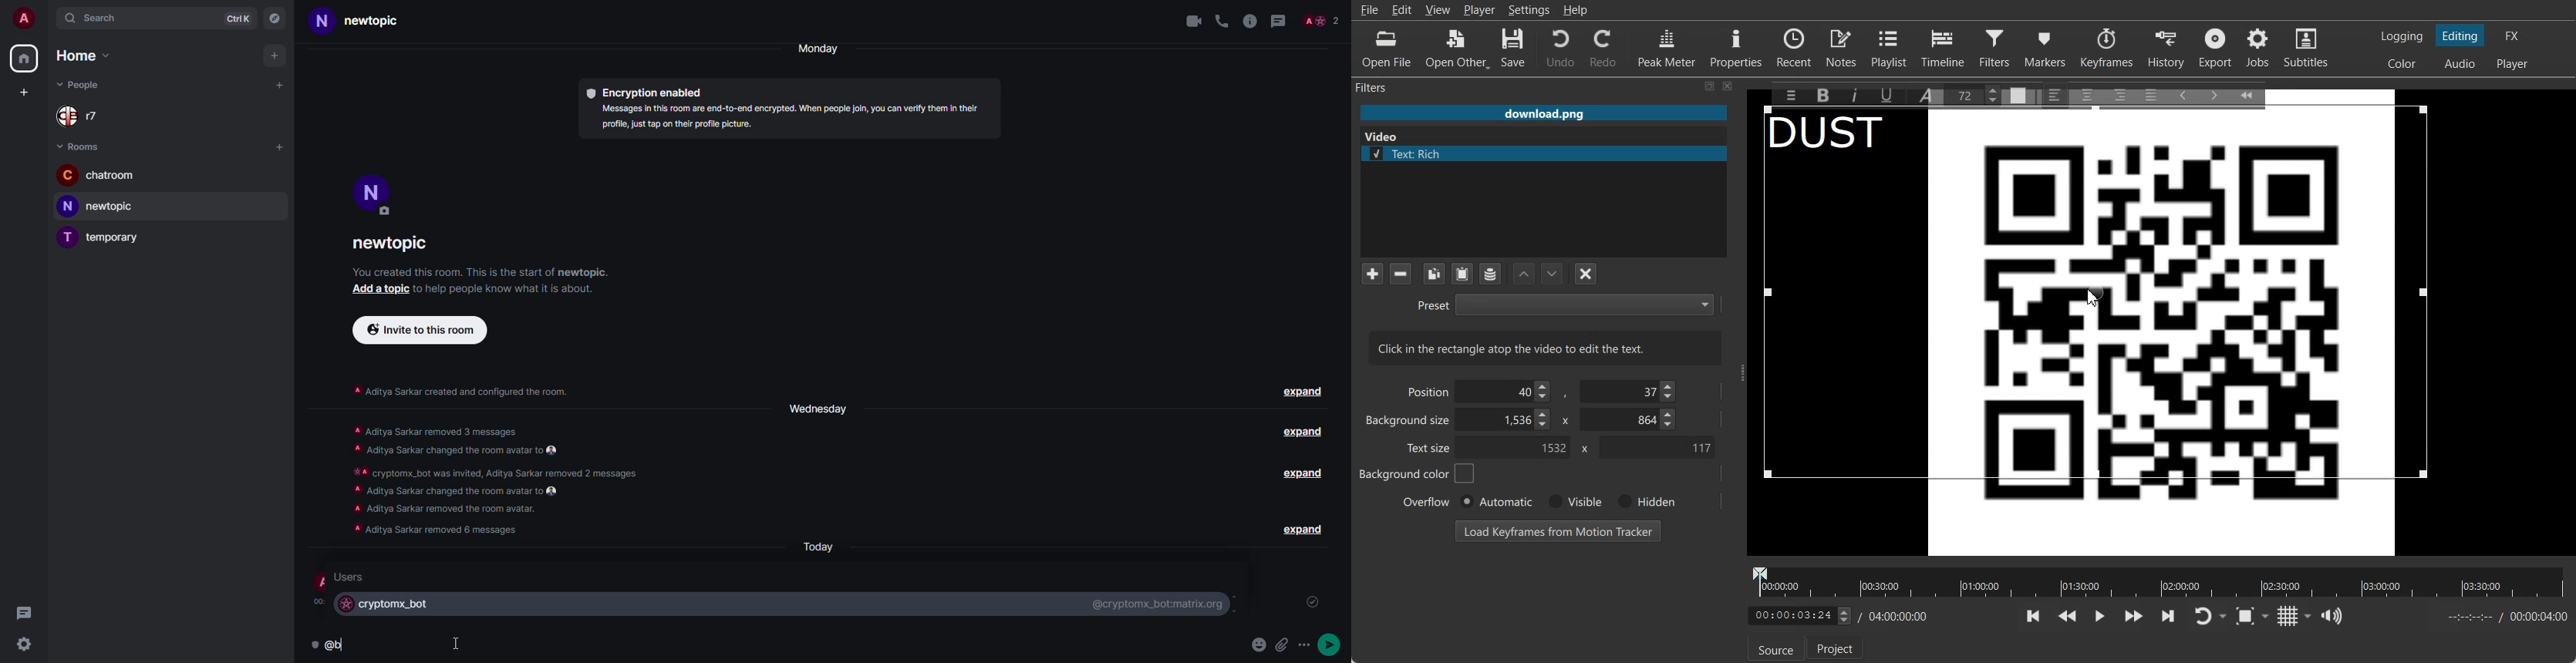 This screenshot has width=2576, height=672. Describe the element at coordinates (2134, 616) in the screenshot. I see `Play Quickly Forward` at that location.